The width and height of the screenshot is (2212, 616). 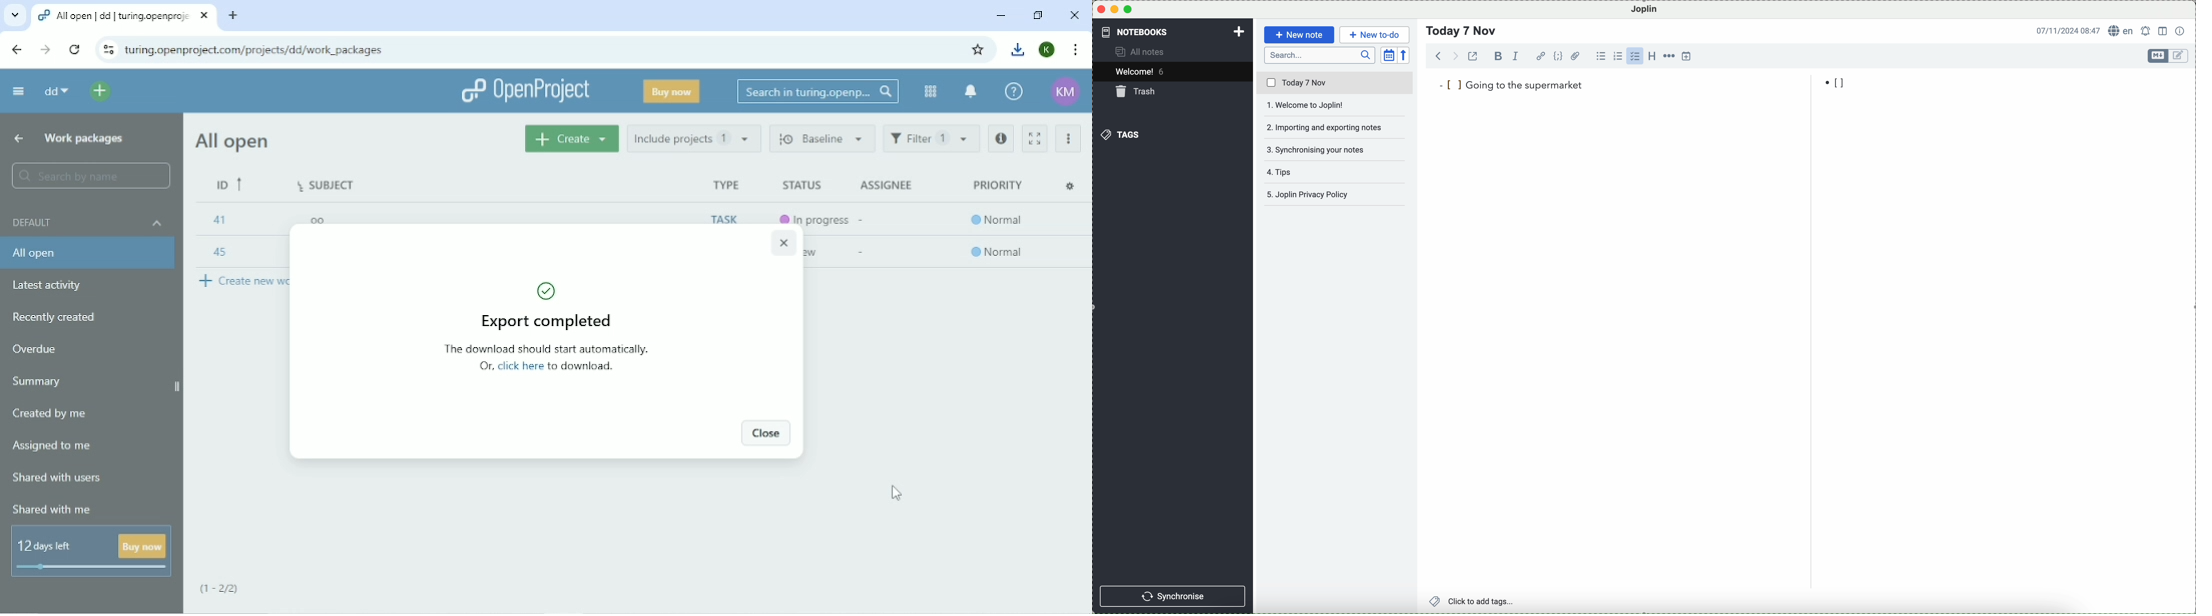 I want to click on welcome! 6, so click(x=1143, y=71).